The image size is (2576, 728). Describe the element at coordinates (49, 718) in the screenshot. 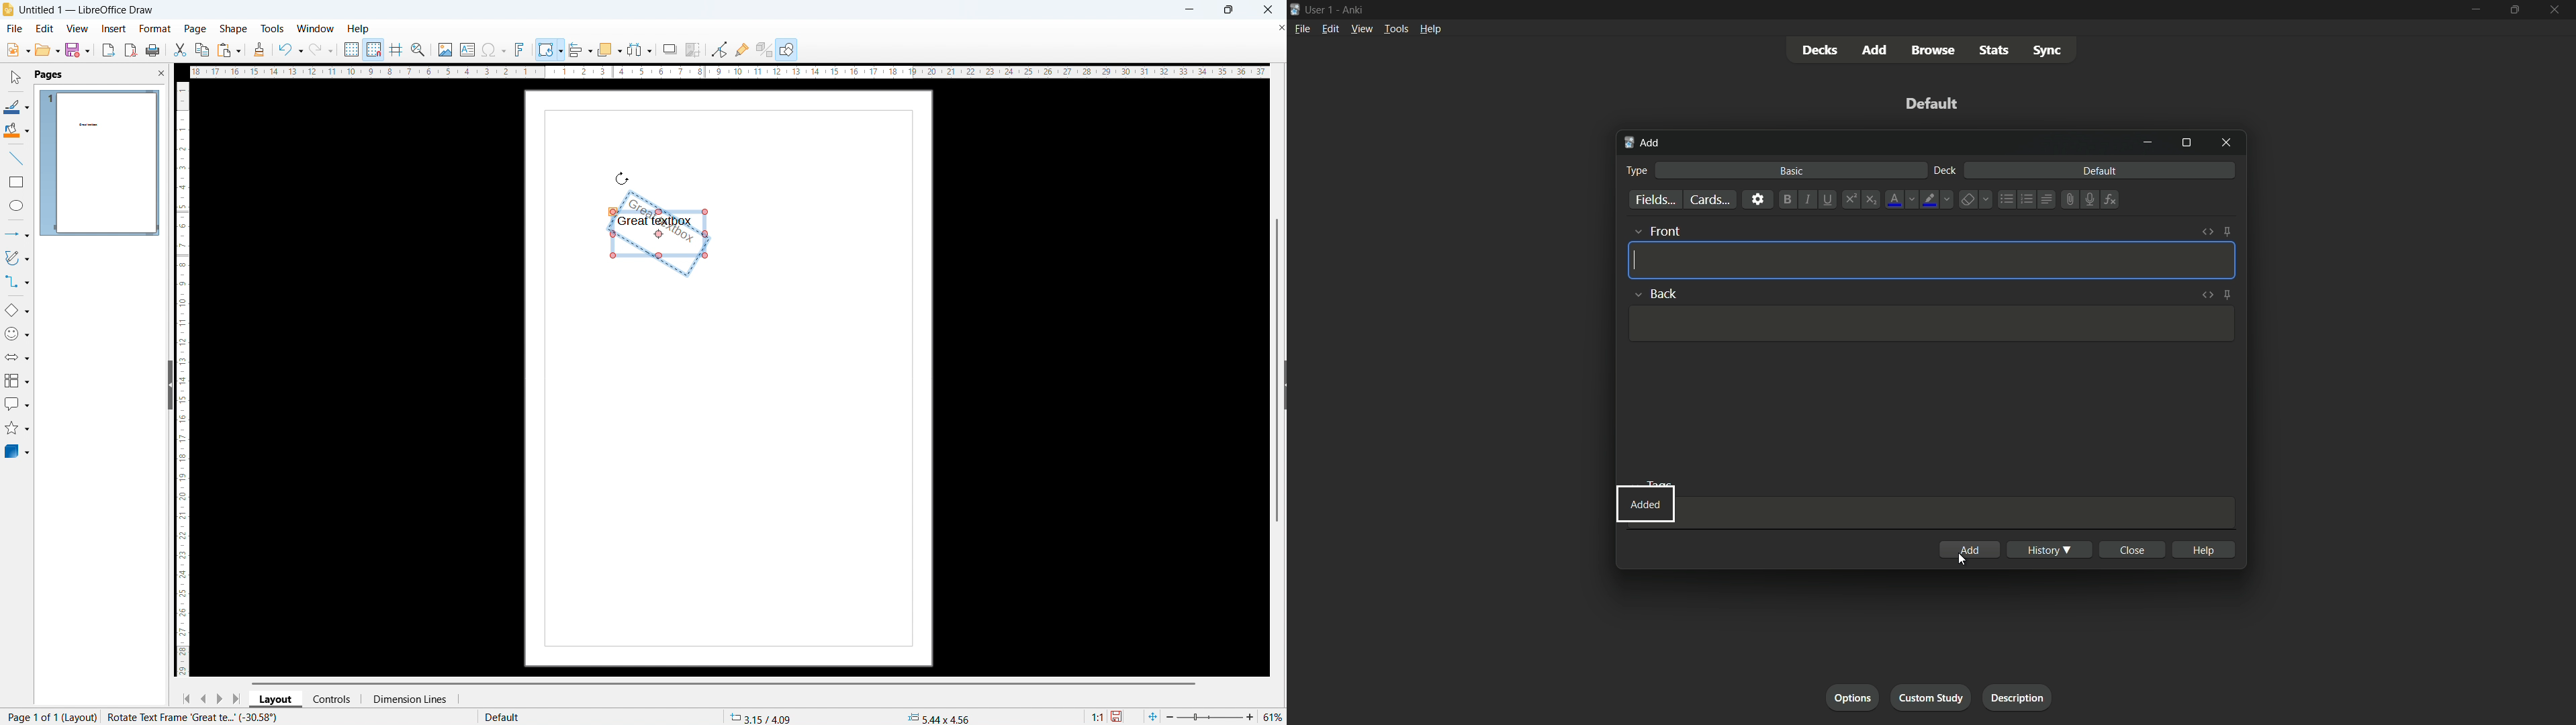

I see `page number` at that location.